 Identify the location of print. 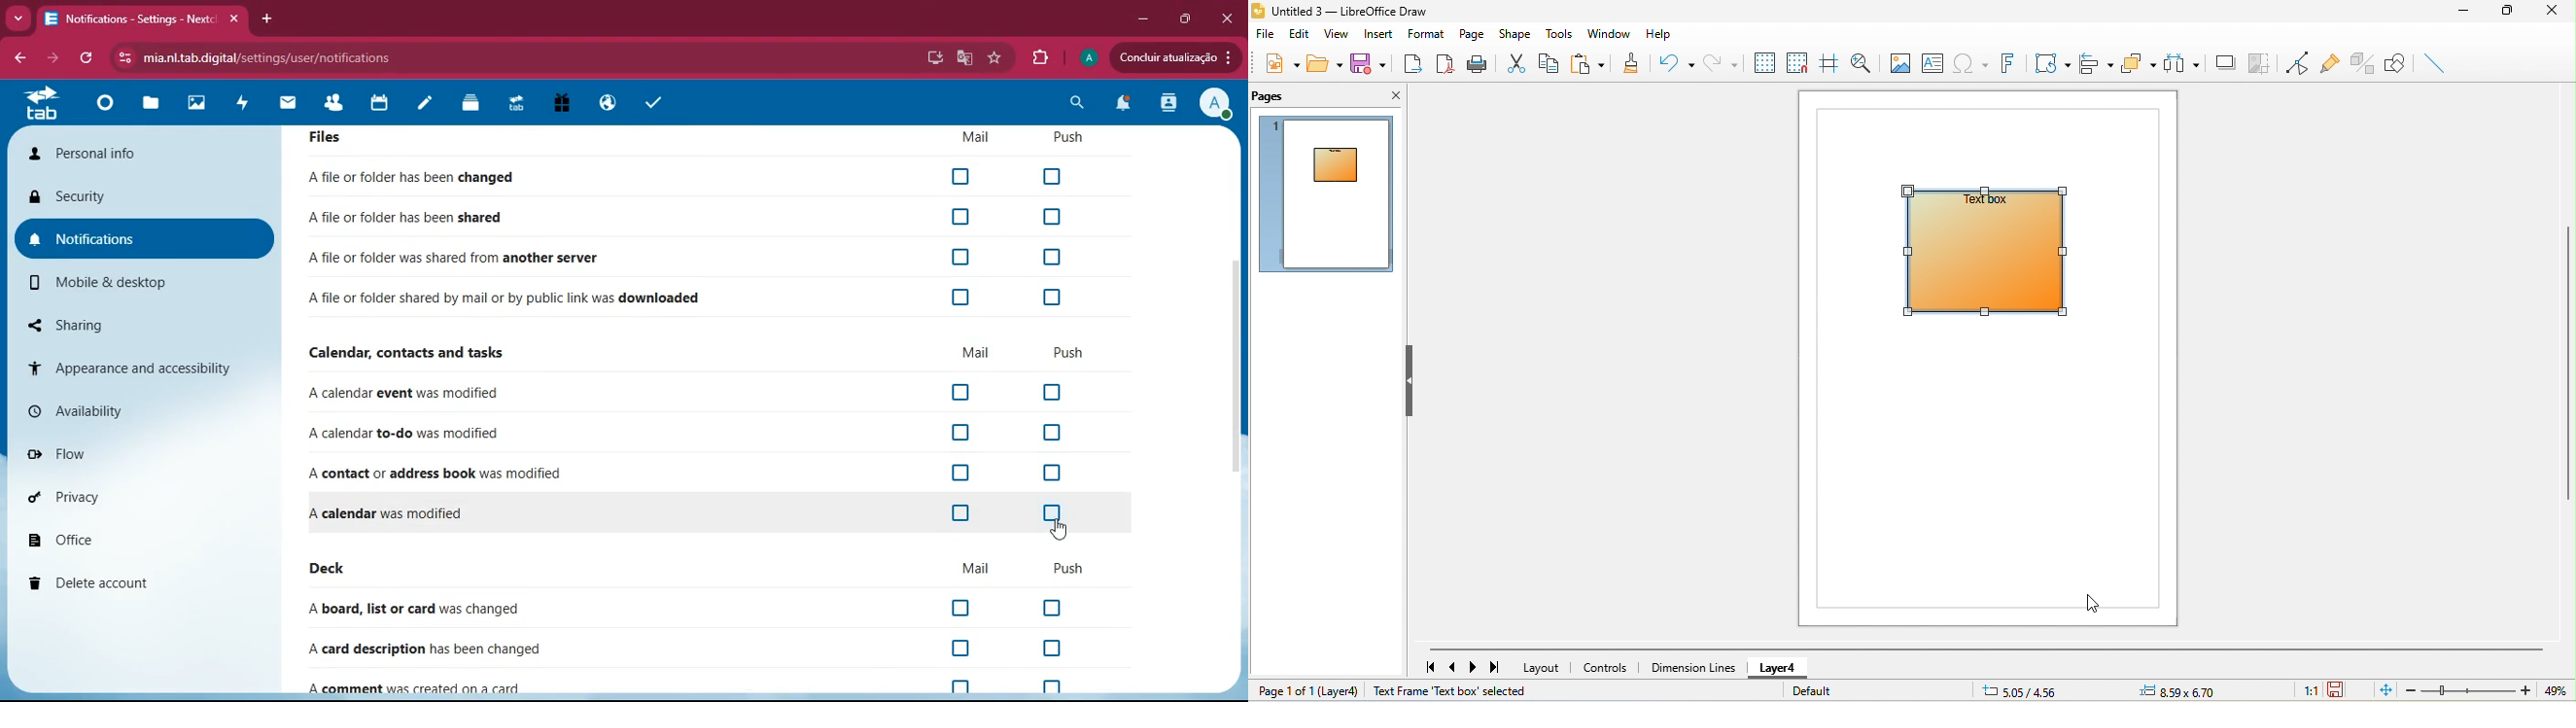
(1479, 65).